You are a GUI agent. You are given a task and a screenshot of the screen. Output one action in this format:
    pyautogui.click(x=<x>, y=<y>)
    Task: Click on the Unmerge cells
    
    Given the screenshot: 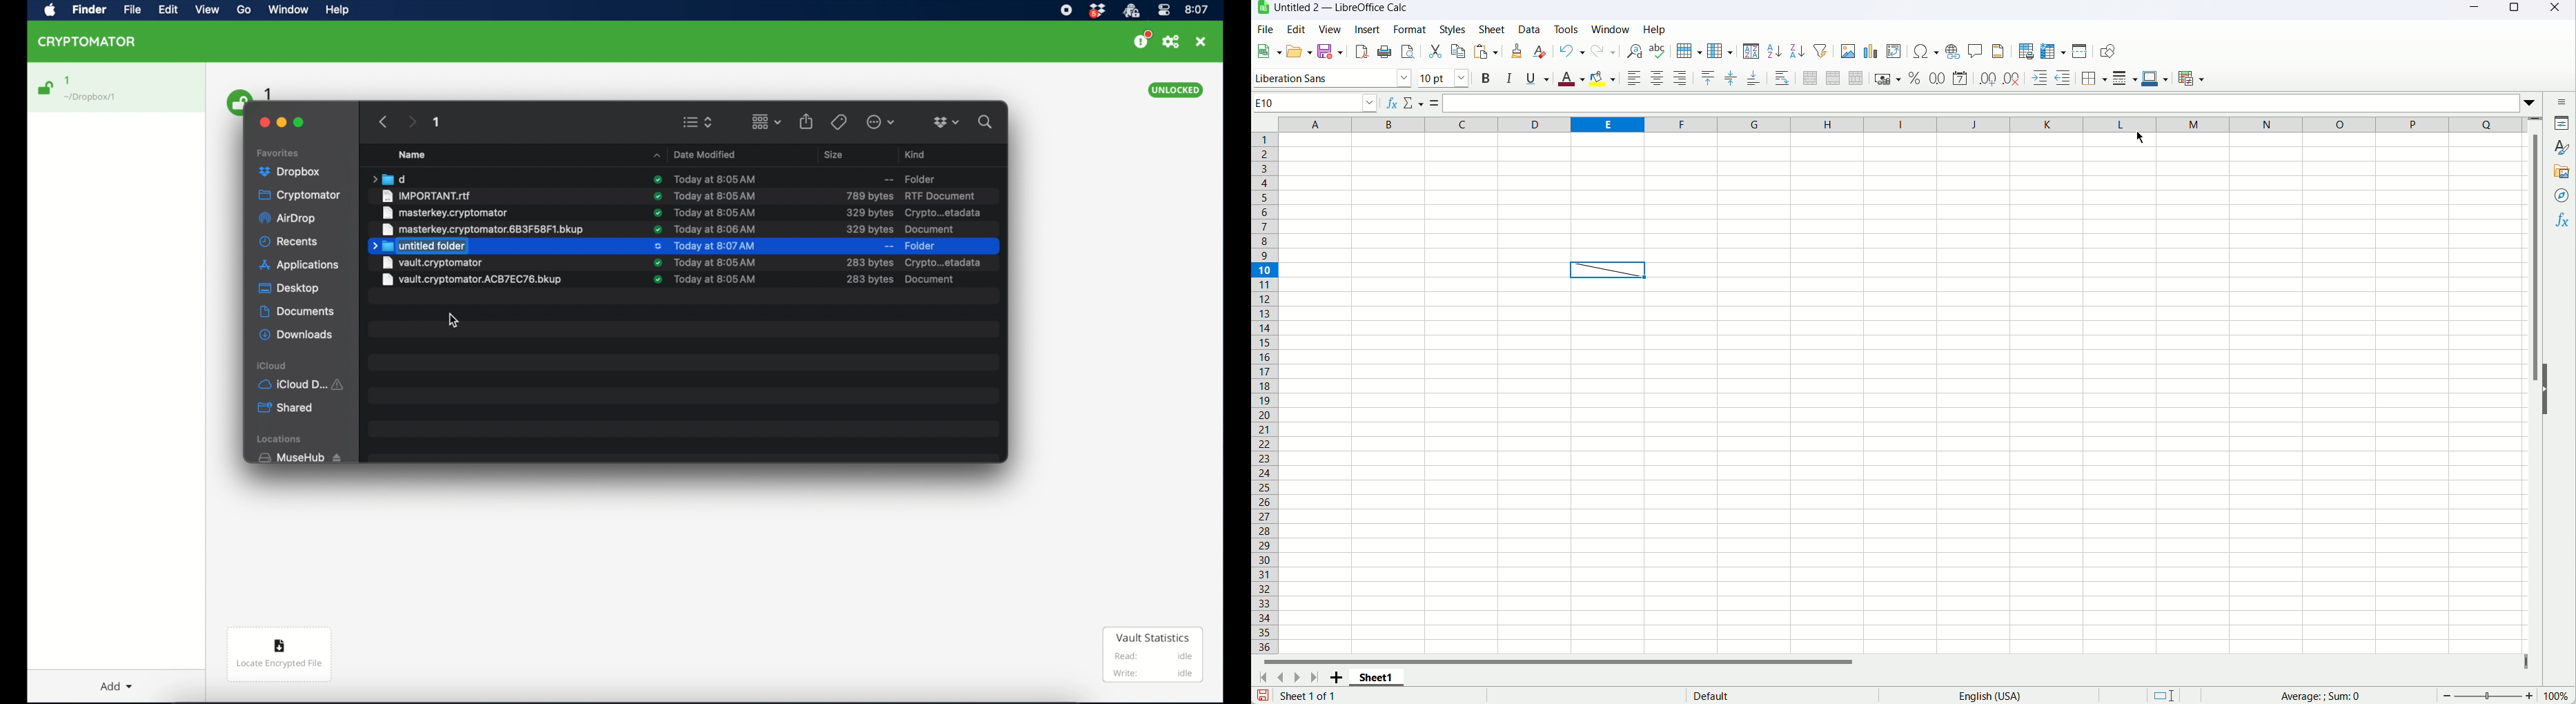 What is the action you would take?
    pyautogui.click(x=1857, y=78)
    